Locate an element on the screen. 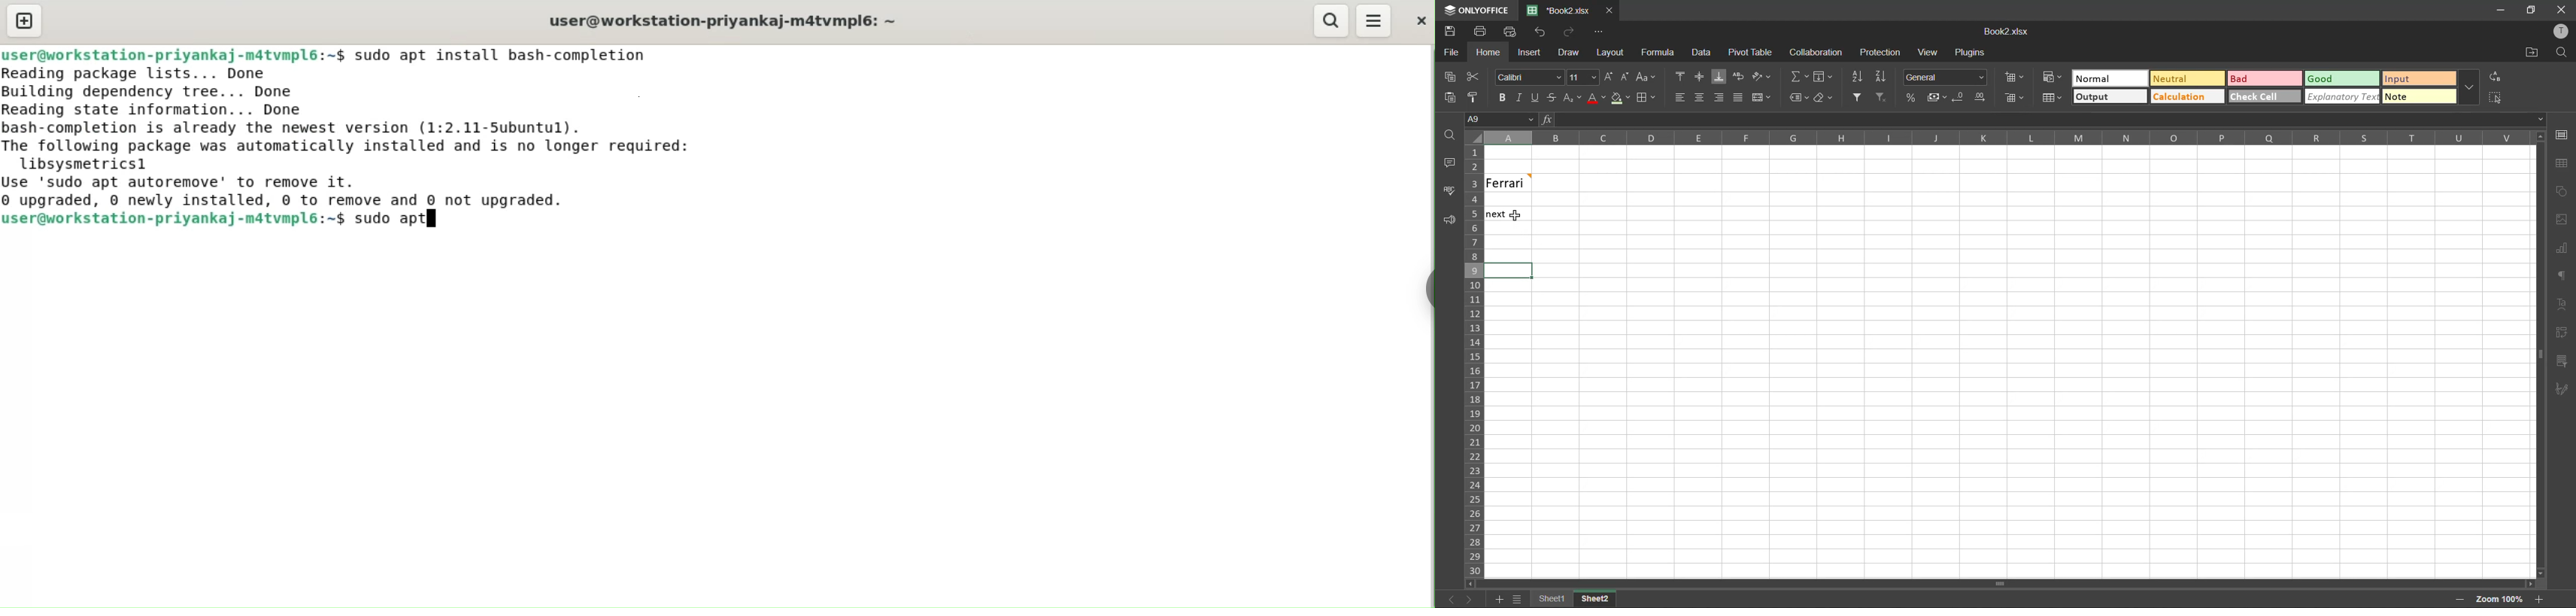  previous is located at coordinates (1445, 598).